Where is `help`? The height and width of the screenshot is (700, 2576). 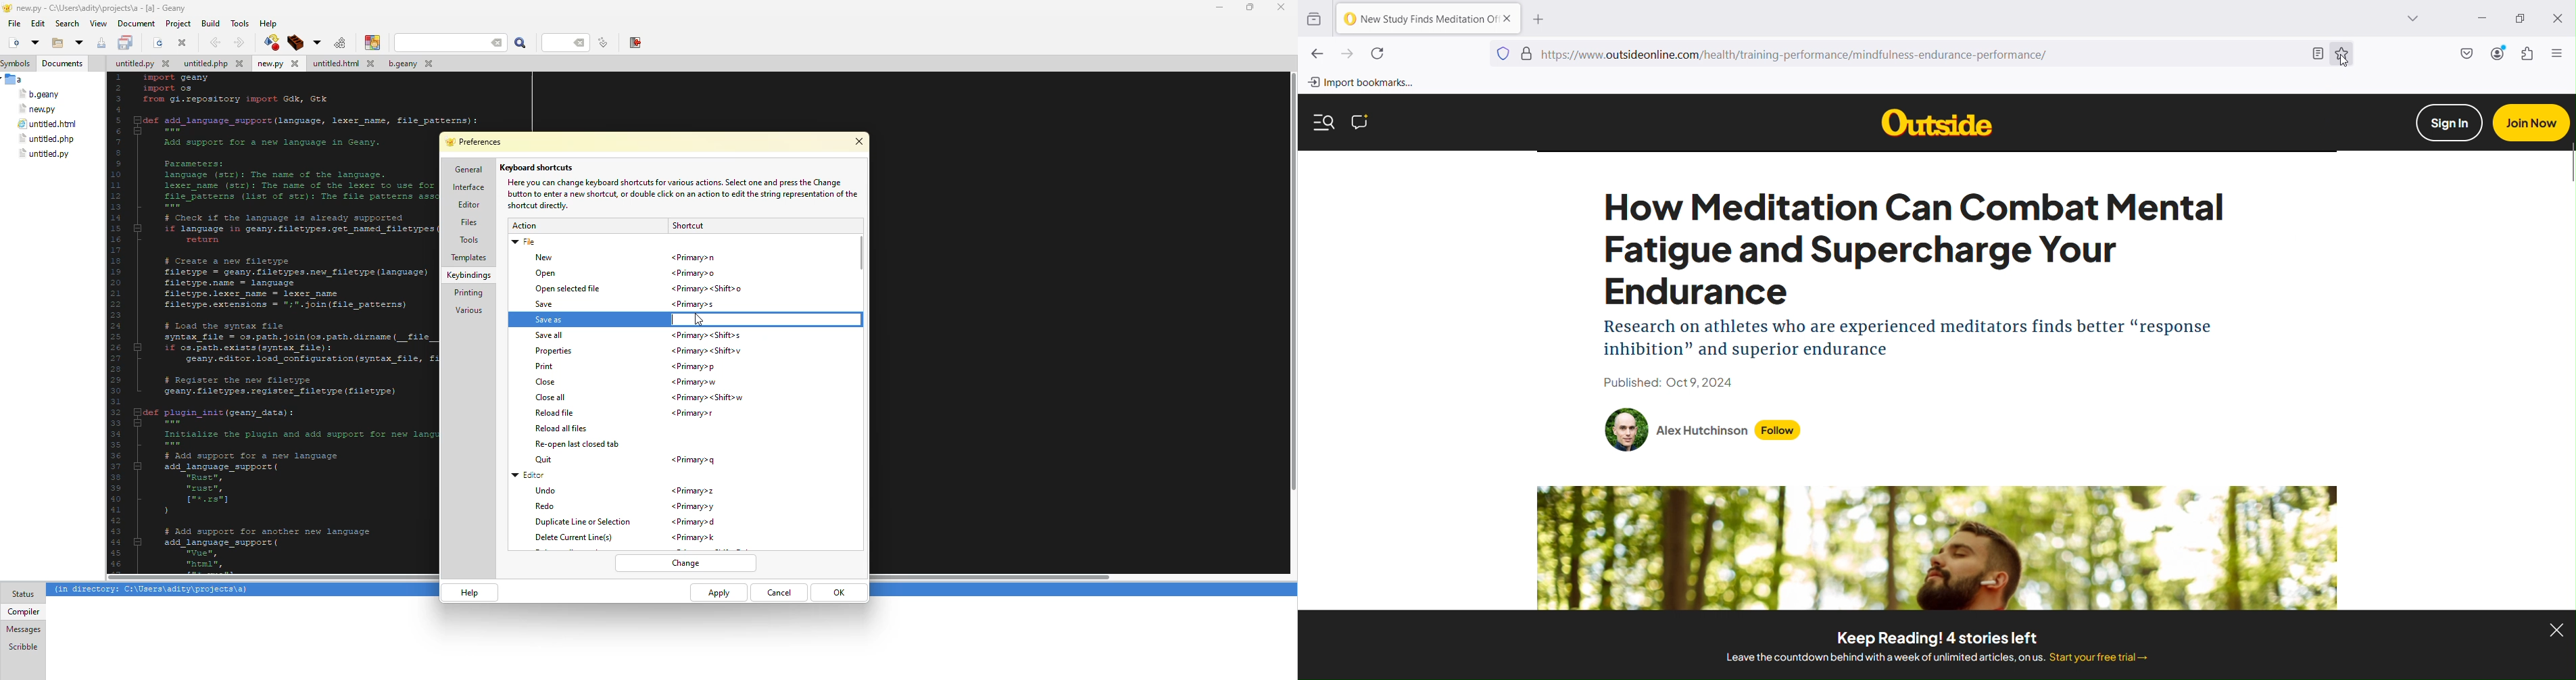
help is located at coordinates (468, 592).